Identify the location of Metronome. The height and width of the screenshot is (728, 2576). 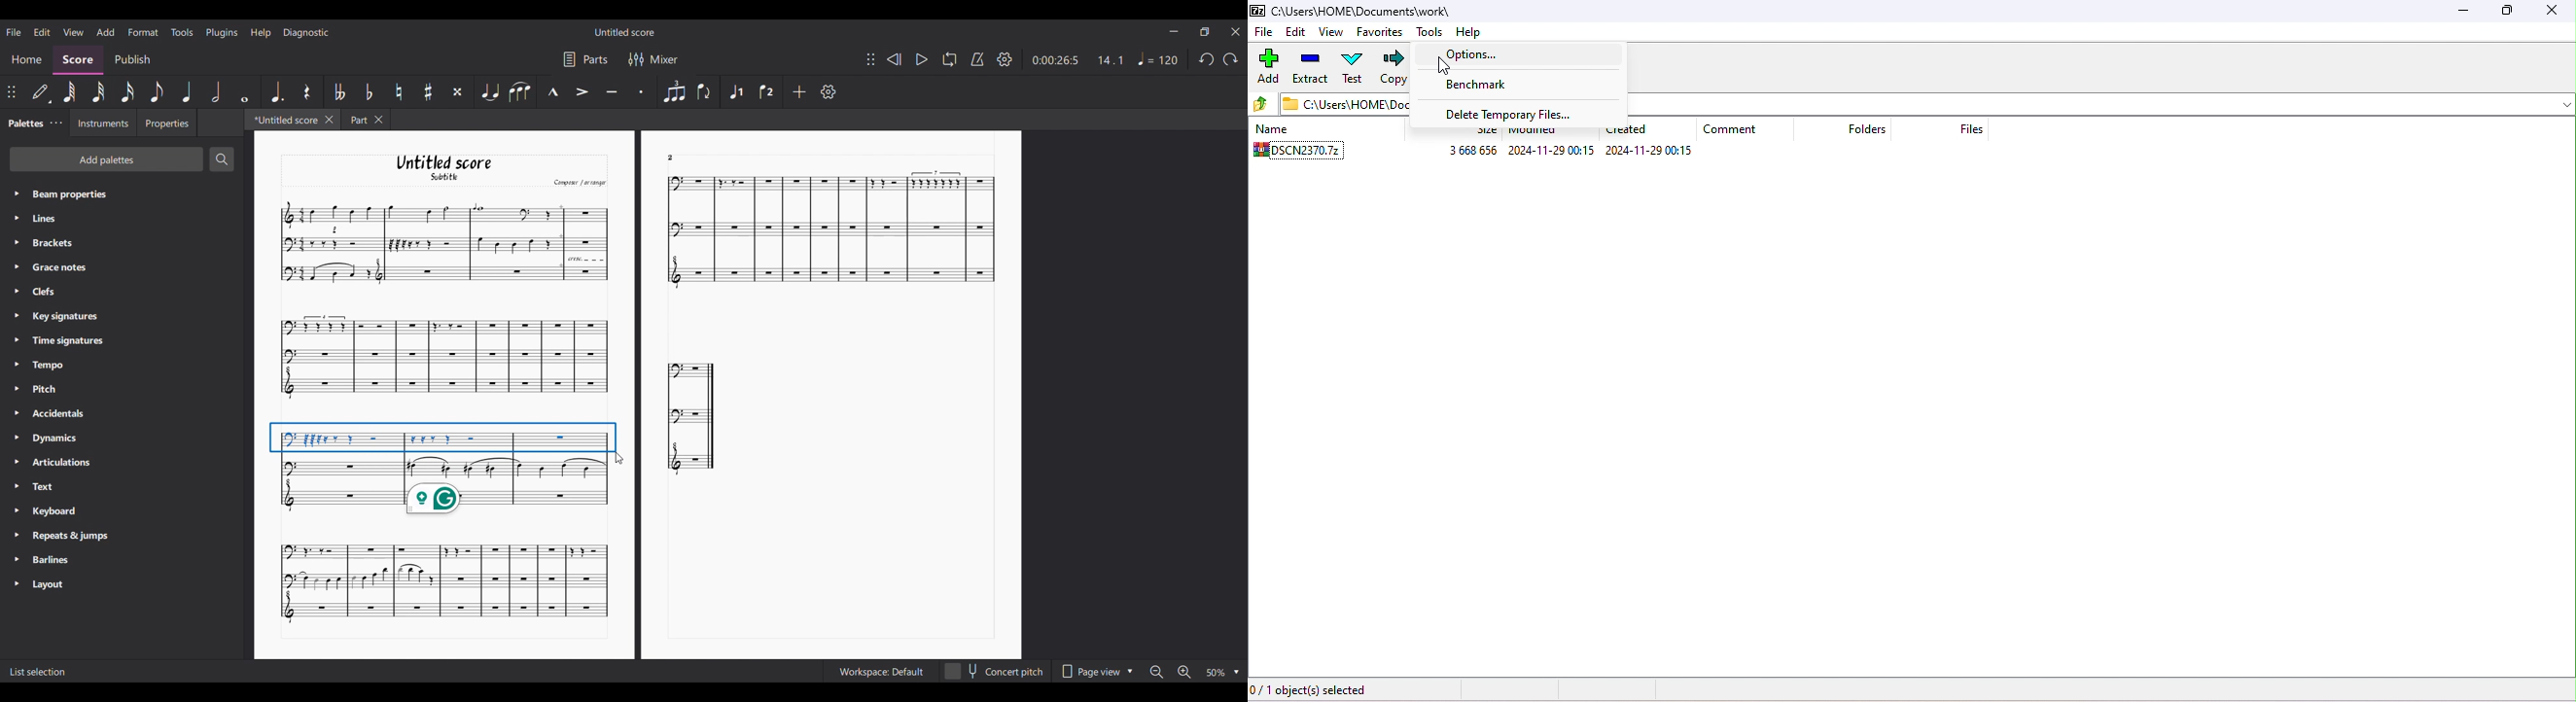
(978, 59).